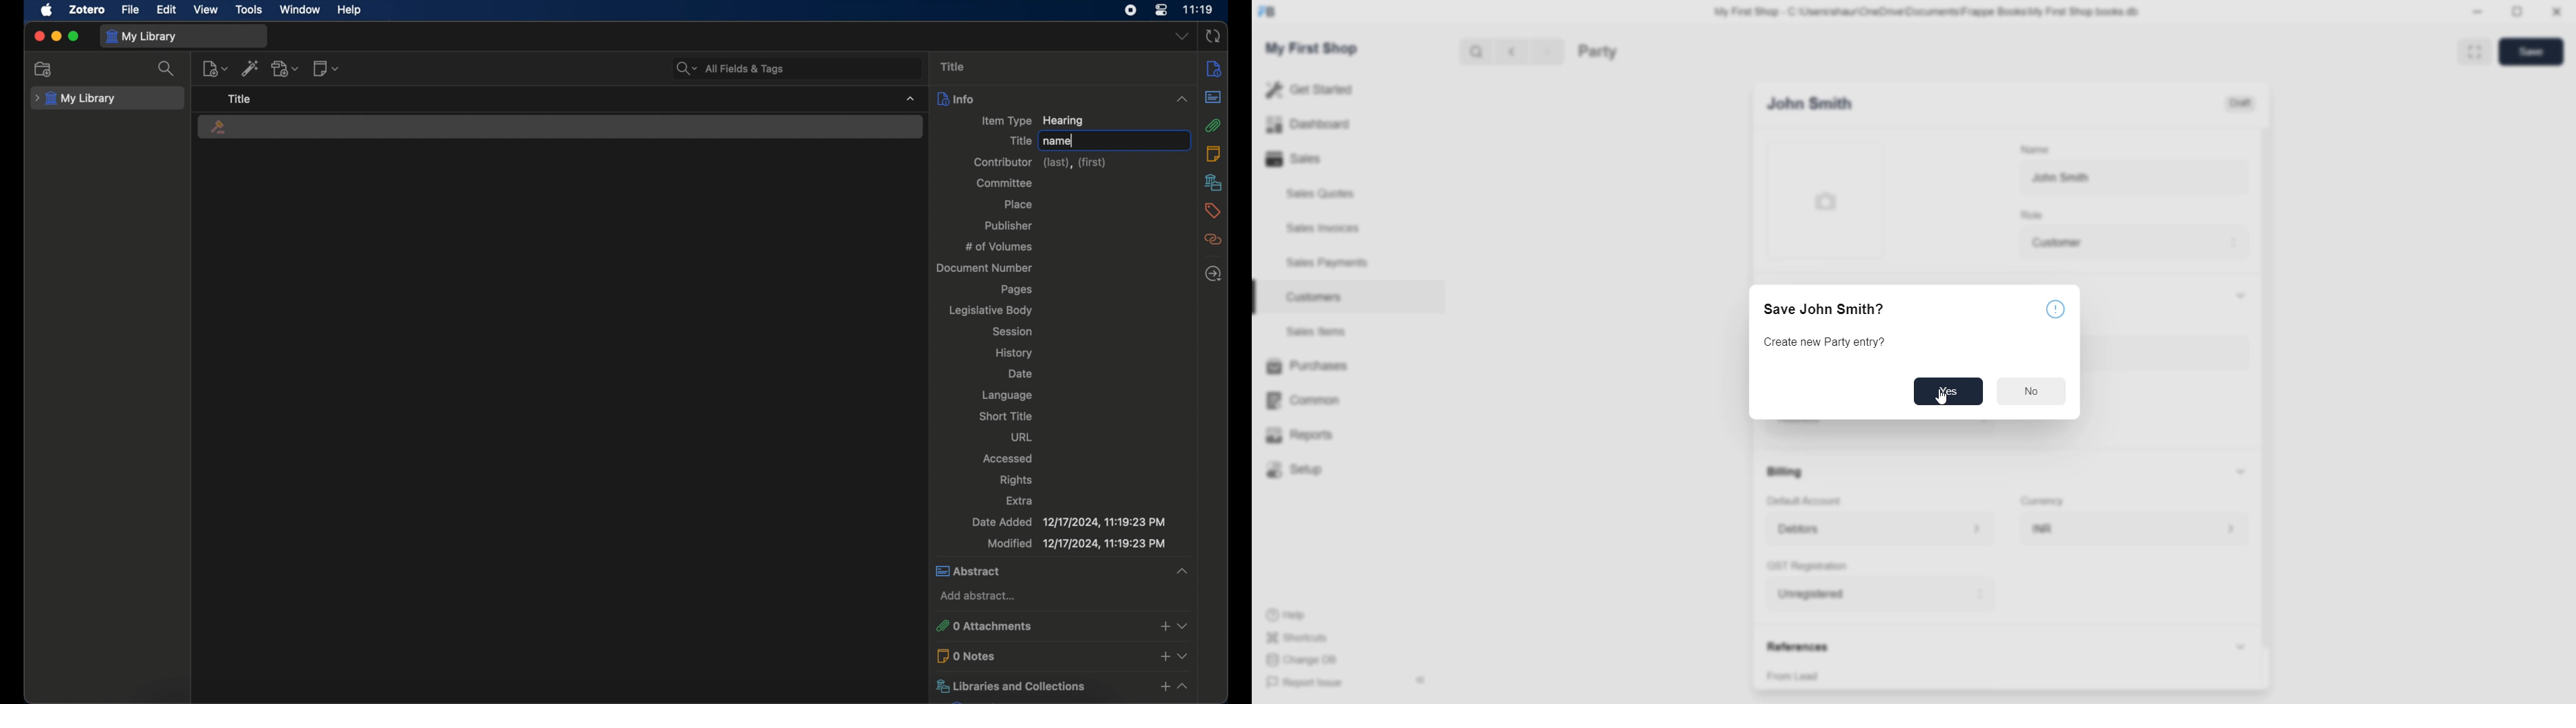 This screenshot has height=728, width=2576. I want to click on sales items, so click(1316, 331).